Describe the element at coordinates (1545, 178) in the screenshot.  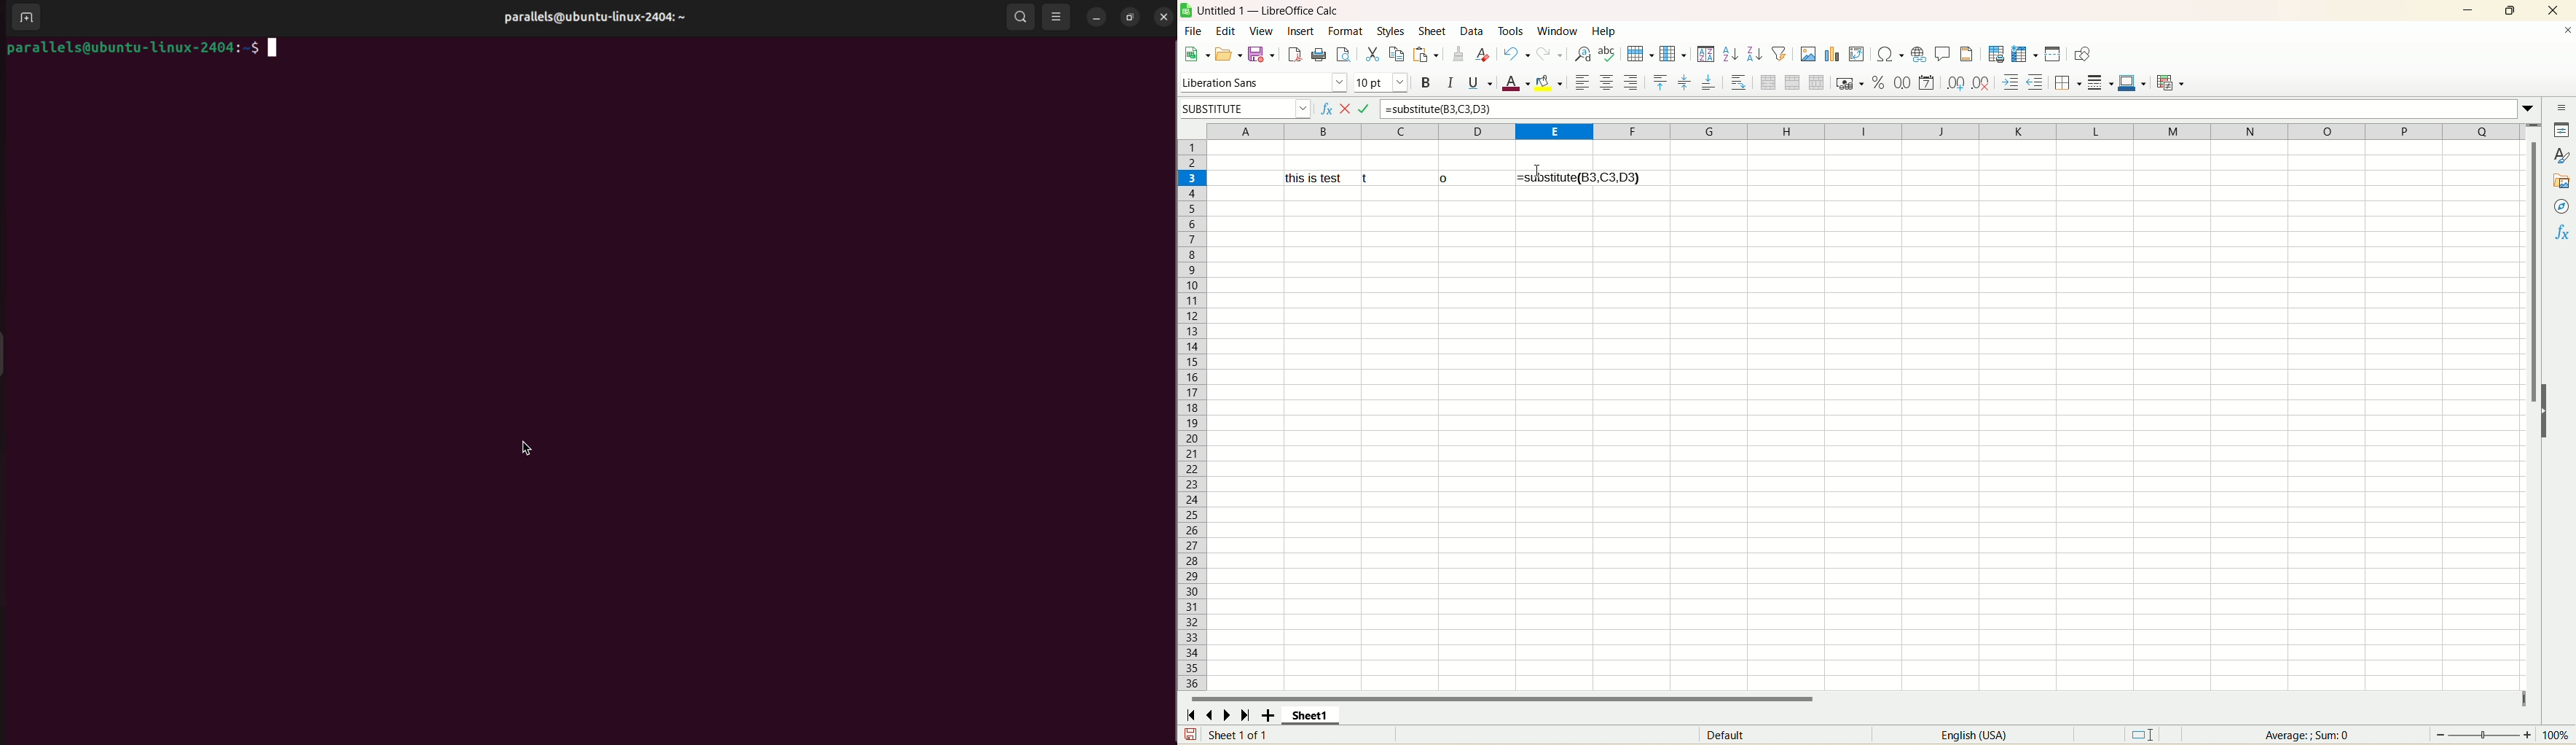
I see `Cursor` at that location.